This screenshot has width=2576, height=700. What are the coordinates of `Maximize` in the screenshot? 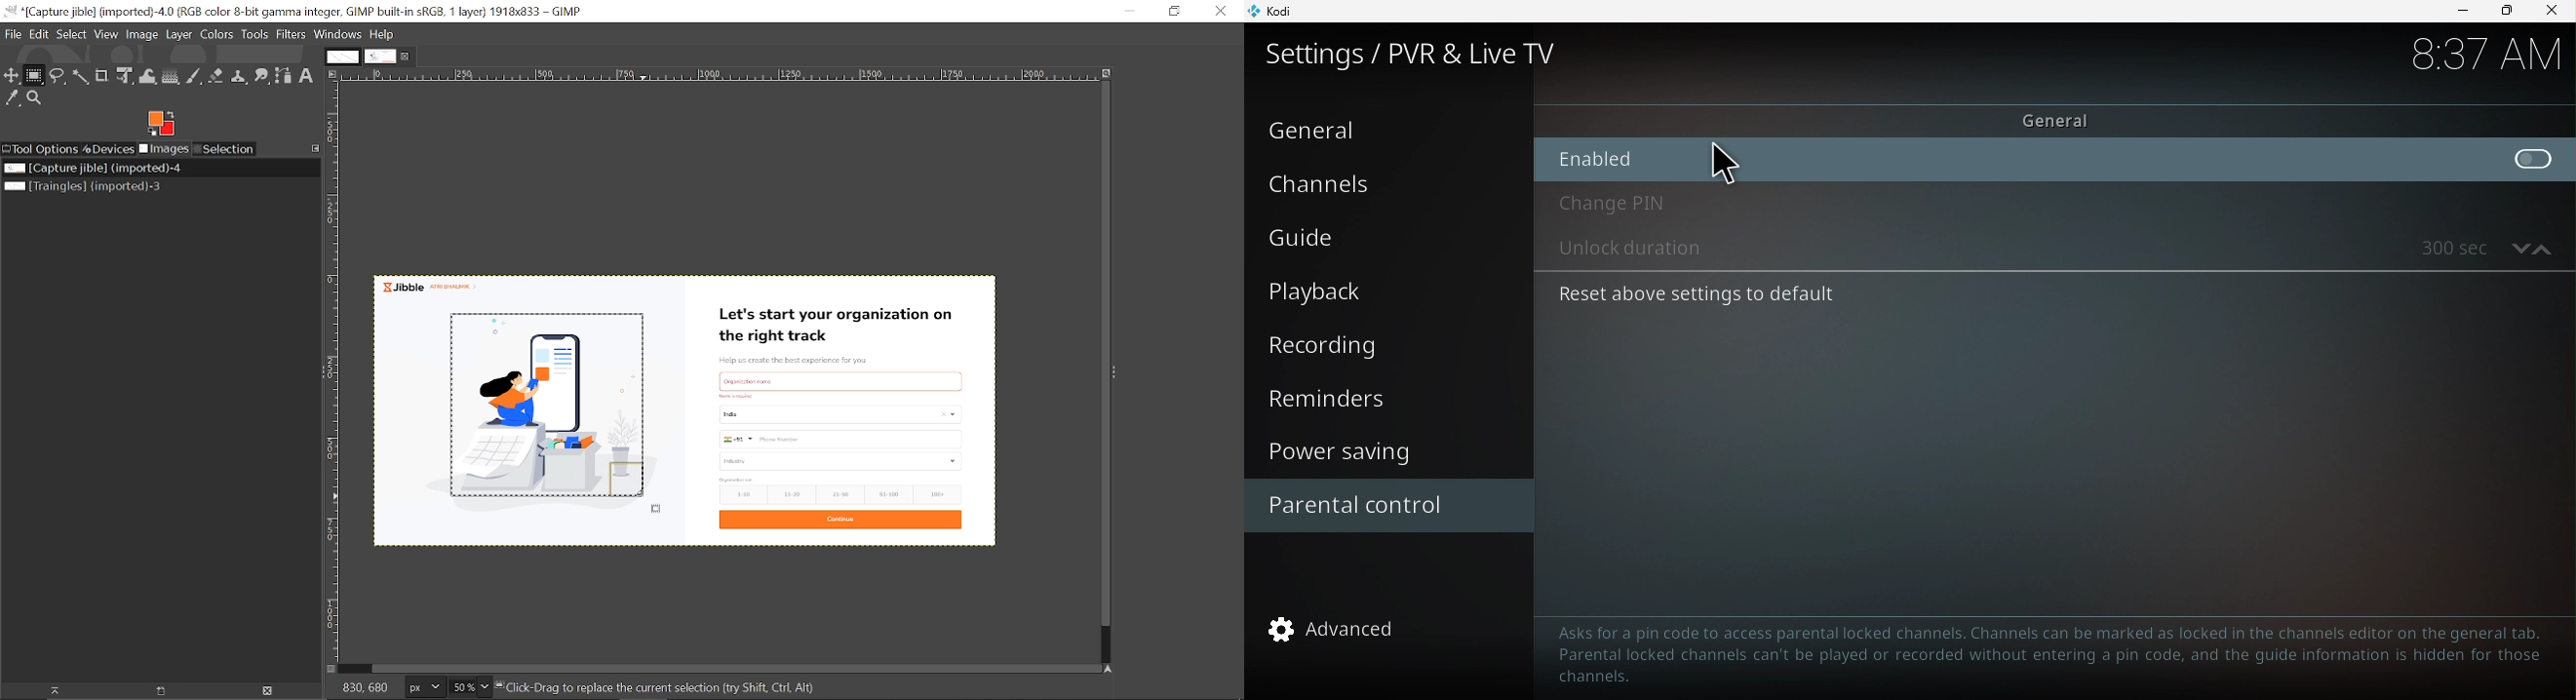 It's located at (2506, 11).